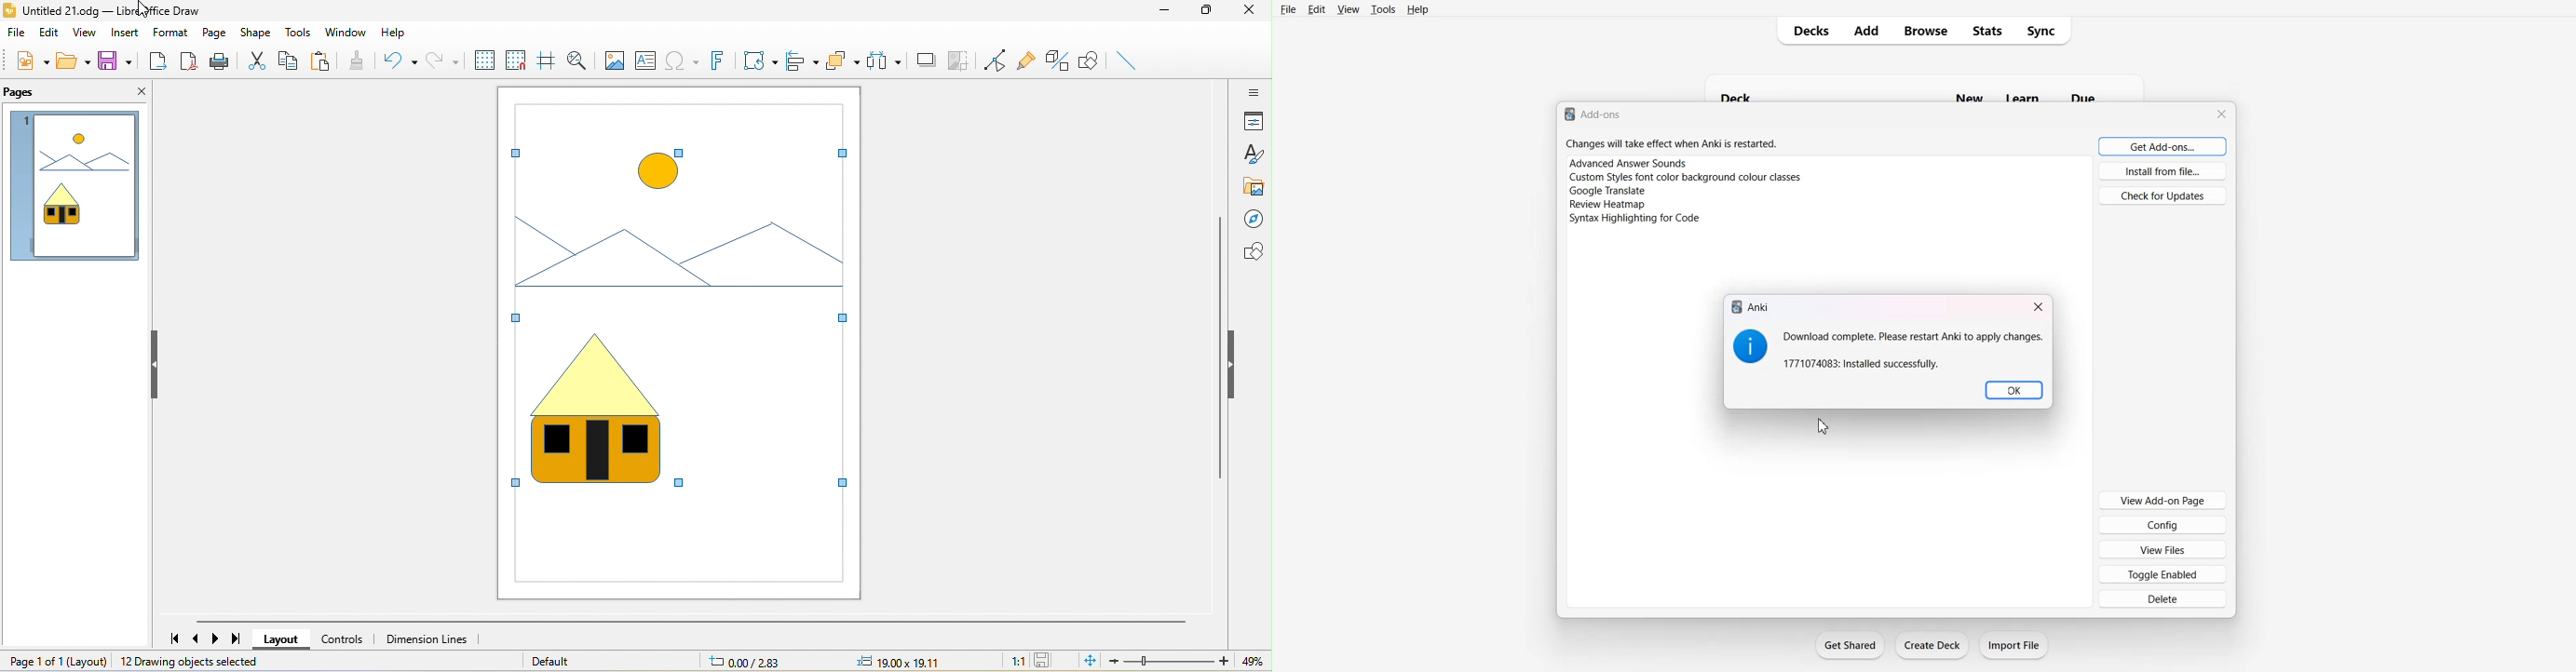  I want to click on syntax highlighting for code, so click(1638, 219).